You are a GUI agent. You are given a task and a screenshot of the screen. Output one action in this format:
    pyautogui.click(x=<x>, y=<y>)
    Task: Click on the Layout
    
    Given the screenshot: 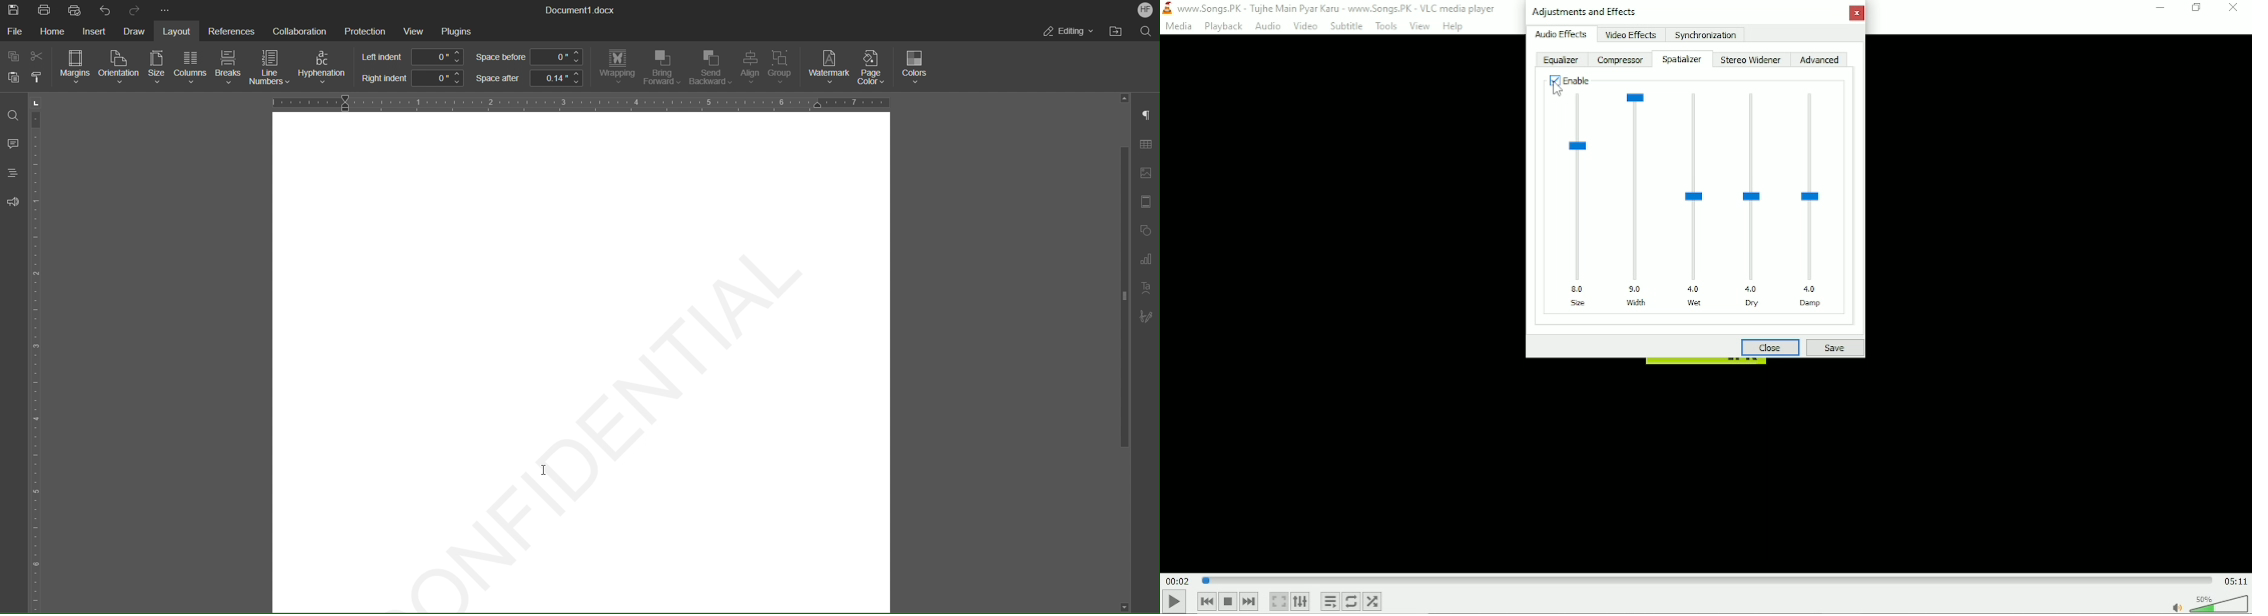 What is the action you would take?
    pyautogui.click(x=179, y=31)
    